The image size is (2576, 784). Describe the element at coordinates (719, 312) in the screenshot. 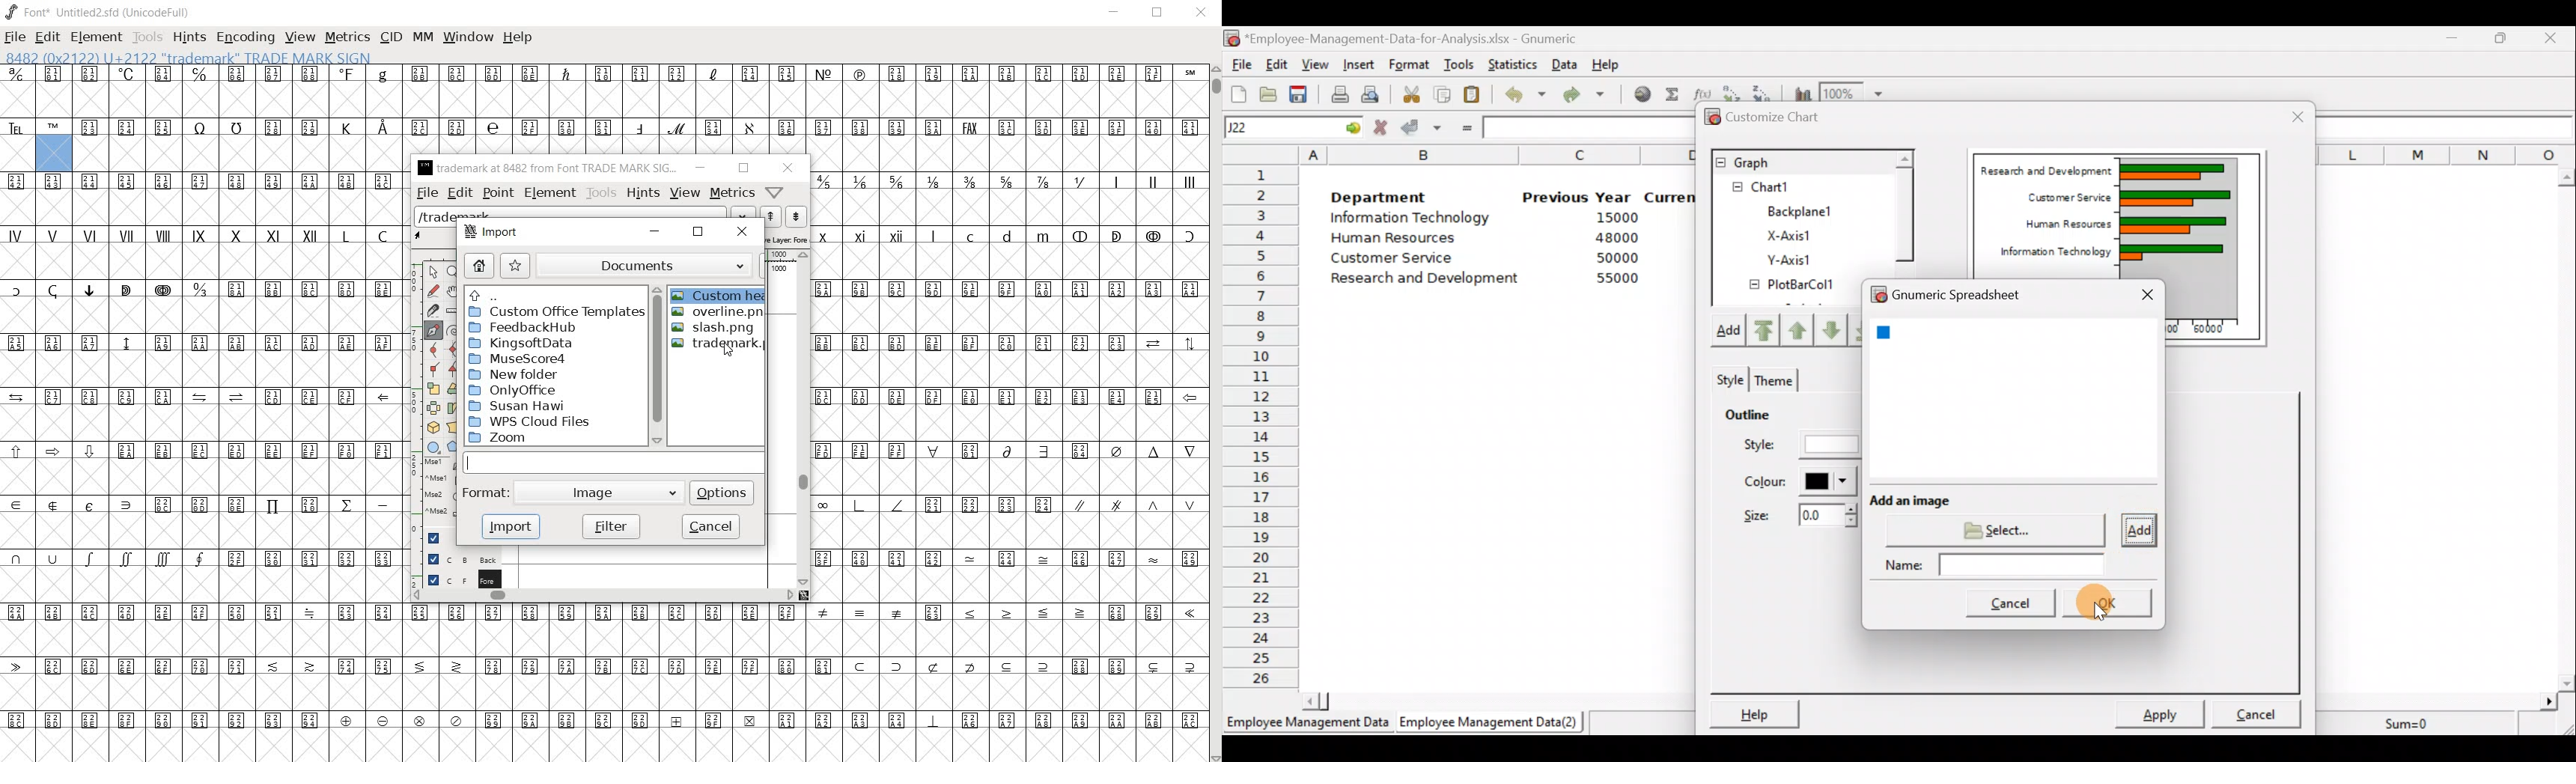

I see `overline.png` at that location.